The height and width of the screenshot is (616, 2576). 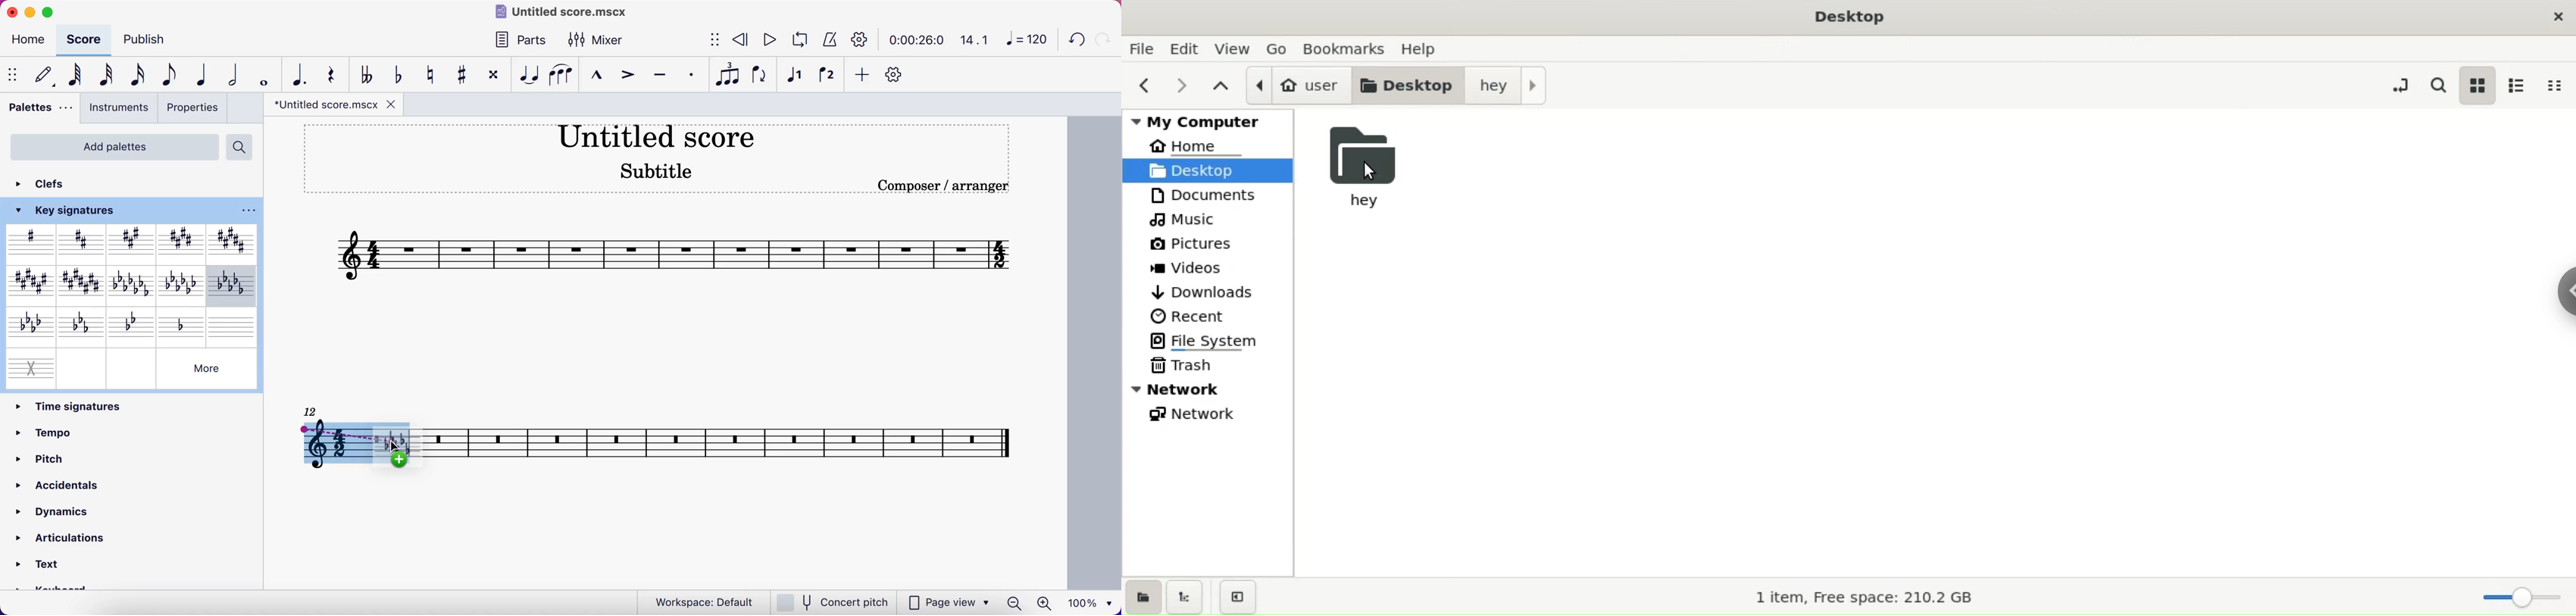 What do you see at coordinates (832, 601) in the screenshot?
I see `concert pitch` at bounding box center [832, 601].